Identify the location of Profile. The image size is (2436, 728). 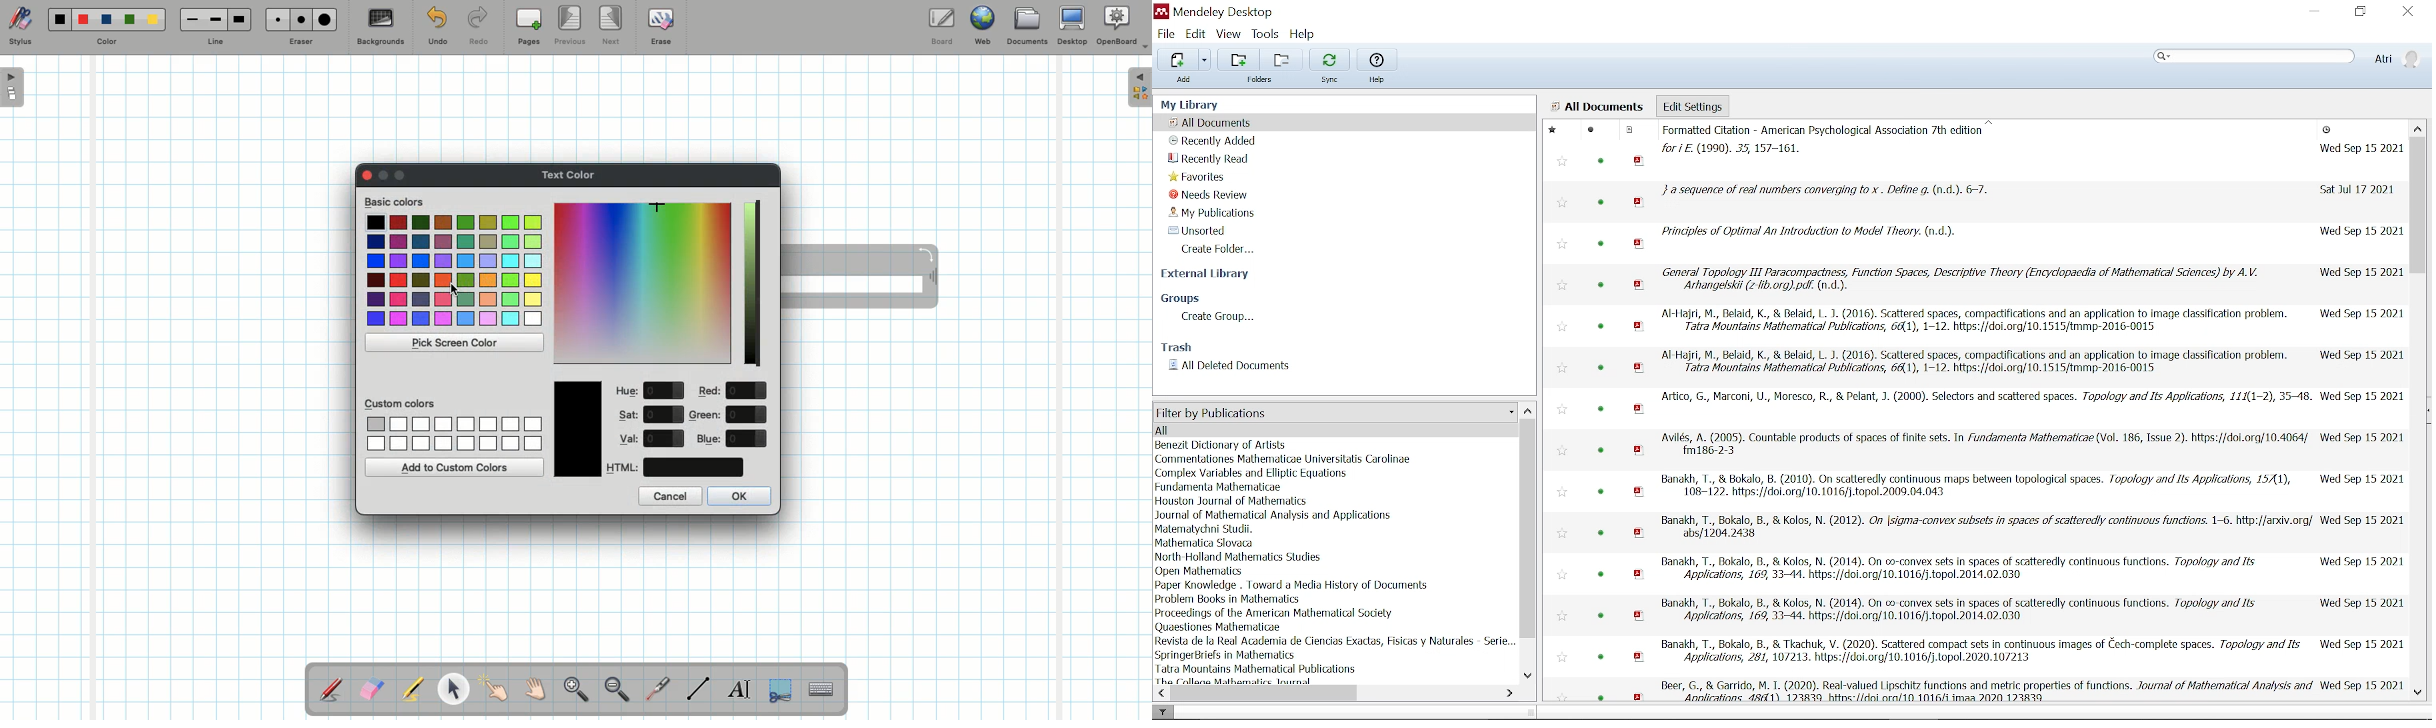
(2397, 58).